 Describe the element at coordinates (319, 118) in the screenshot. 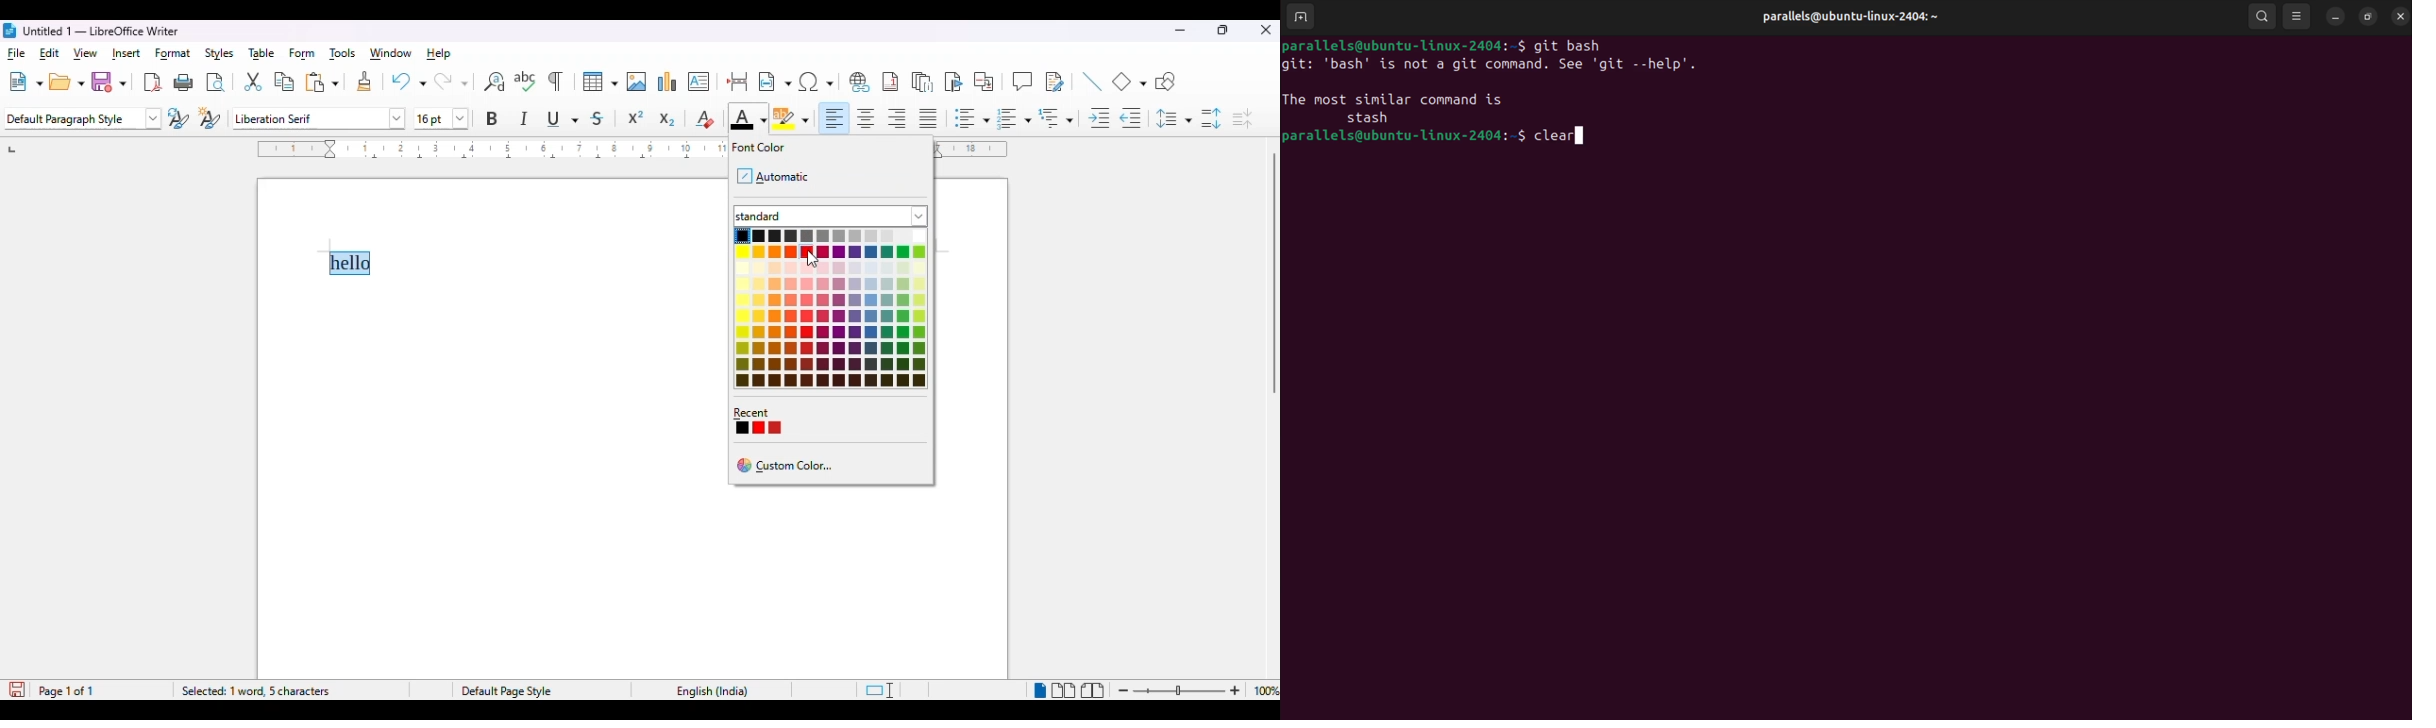

I see `font style` at that location.